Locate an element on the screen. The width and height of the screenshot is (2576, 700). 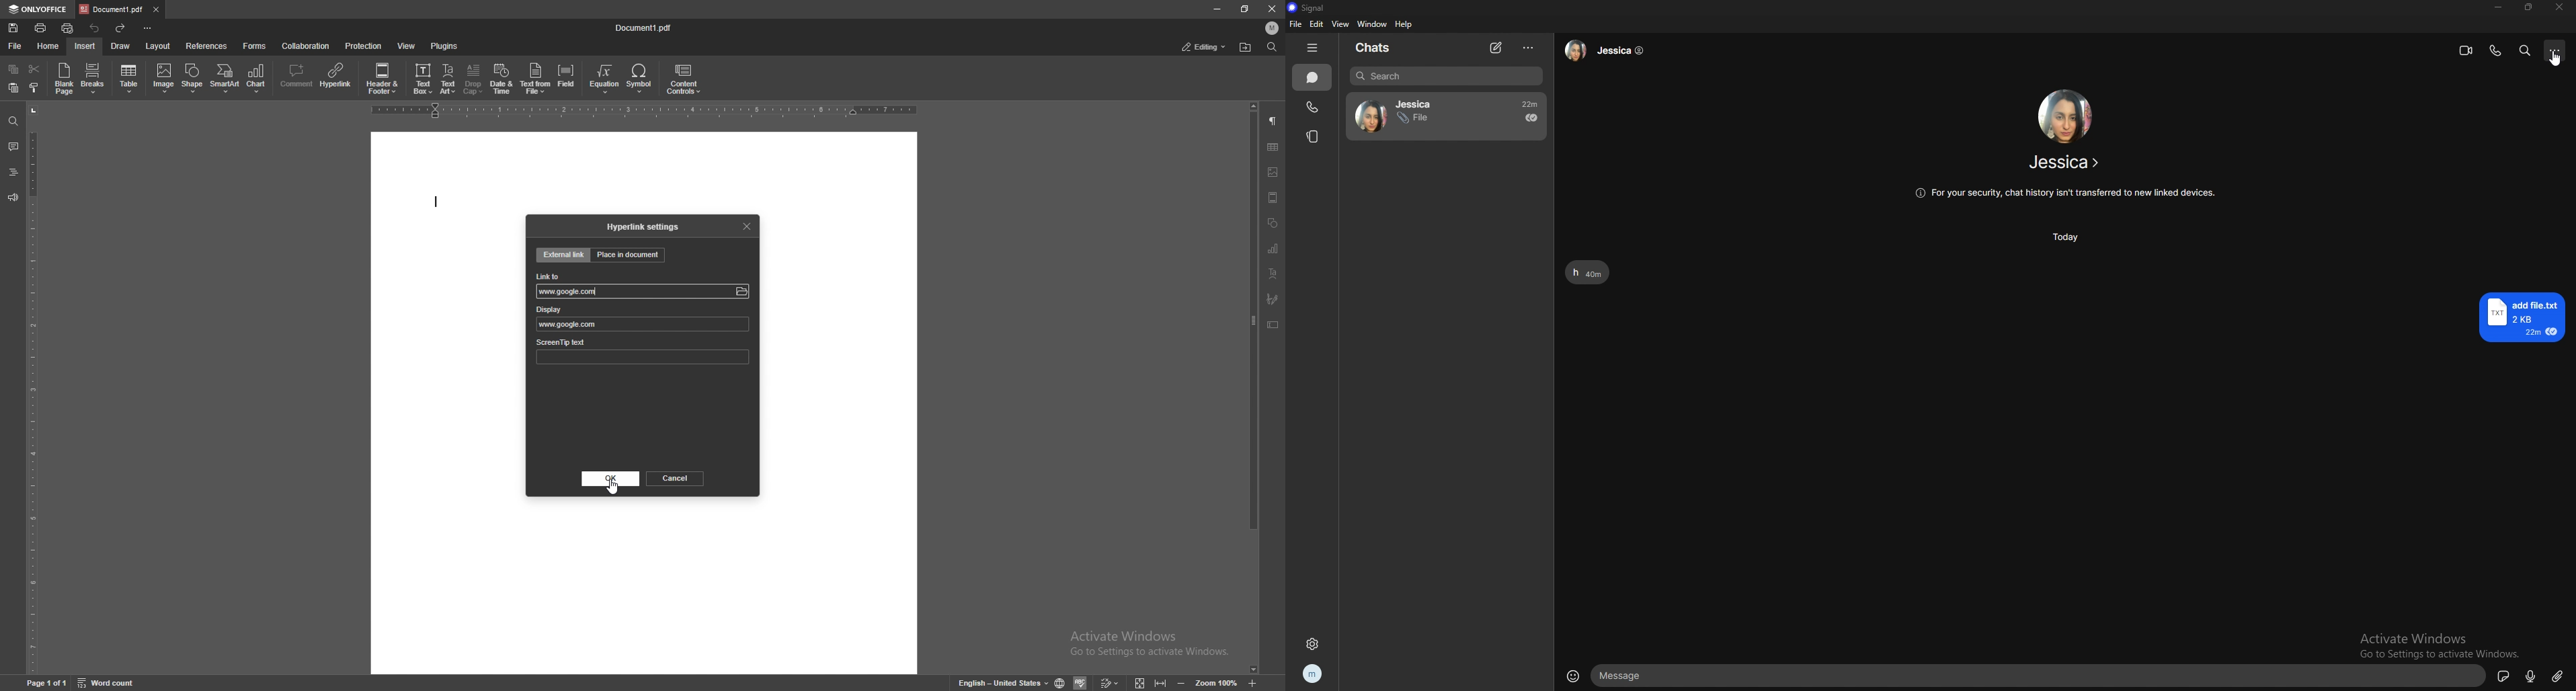
attachment is located at coordinates (2558, 676).